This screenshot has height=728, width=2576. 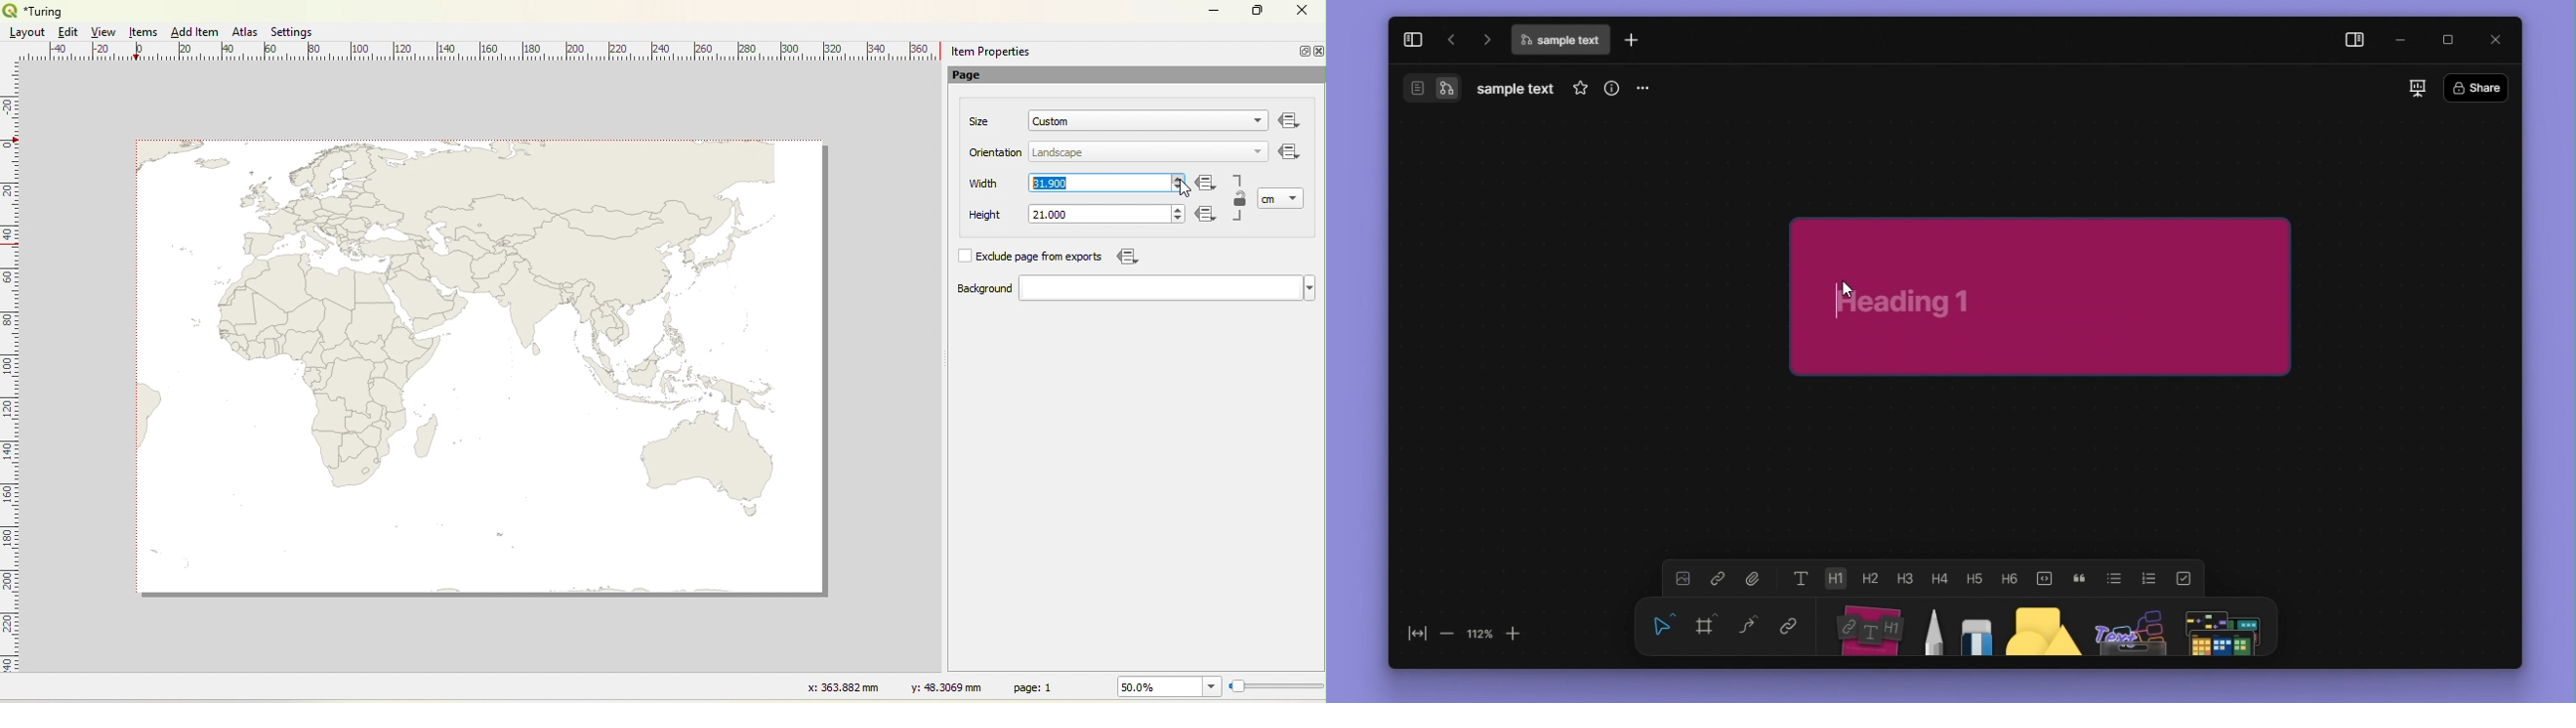 I want to click on frame, so click(x=1705, y=624).